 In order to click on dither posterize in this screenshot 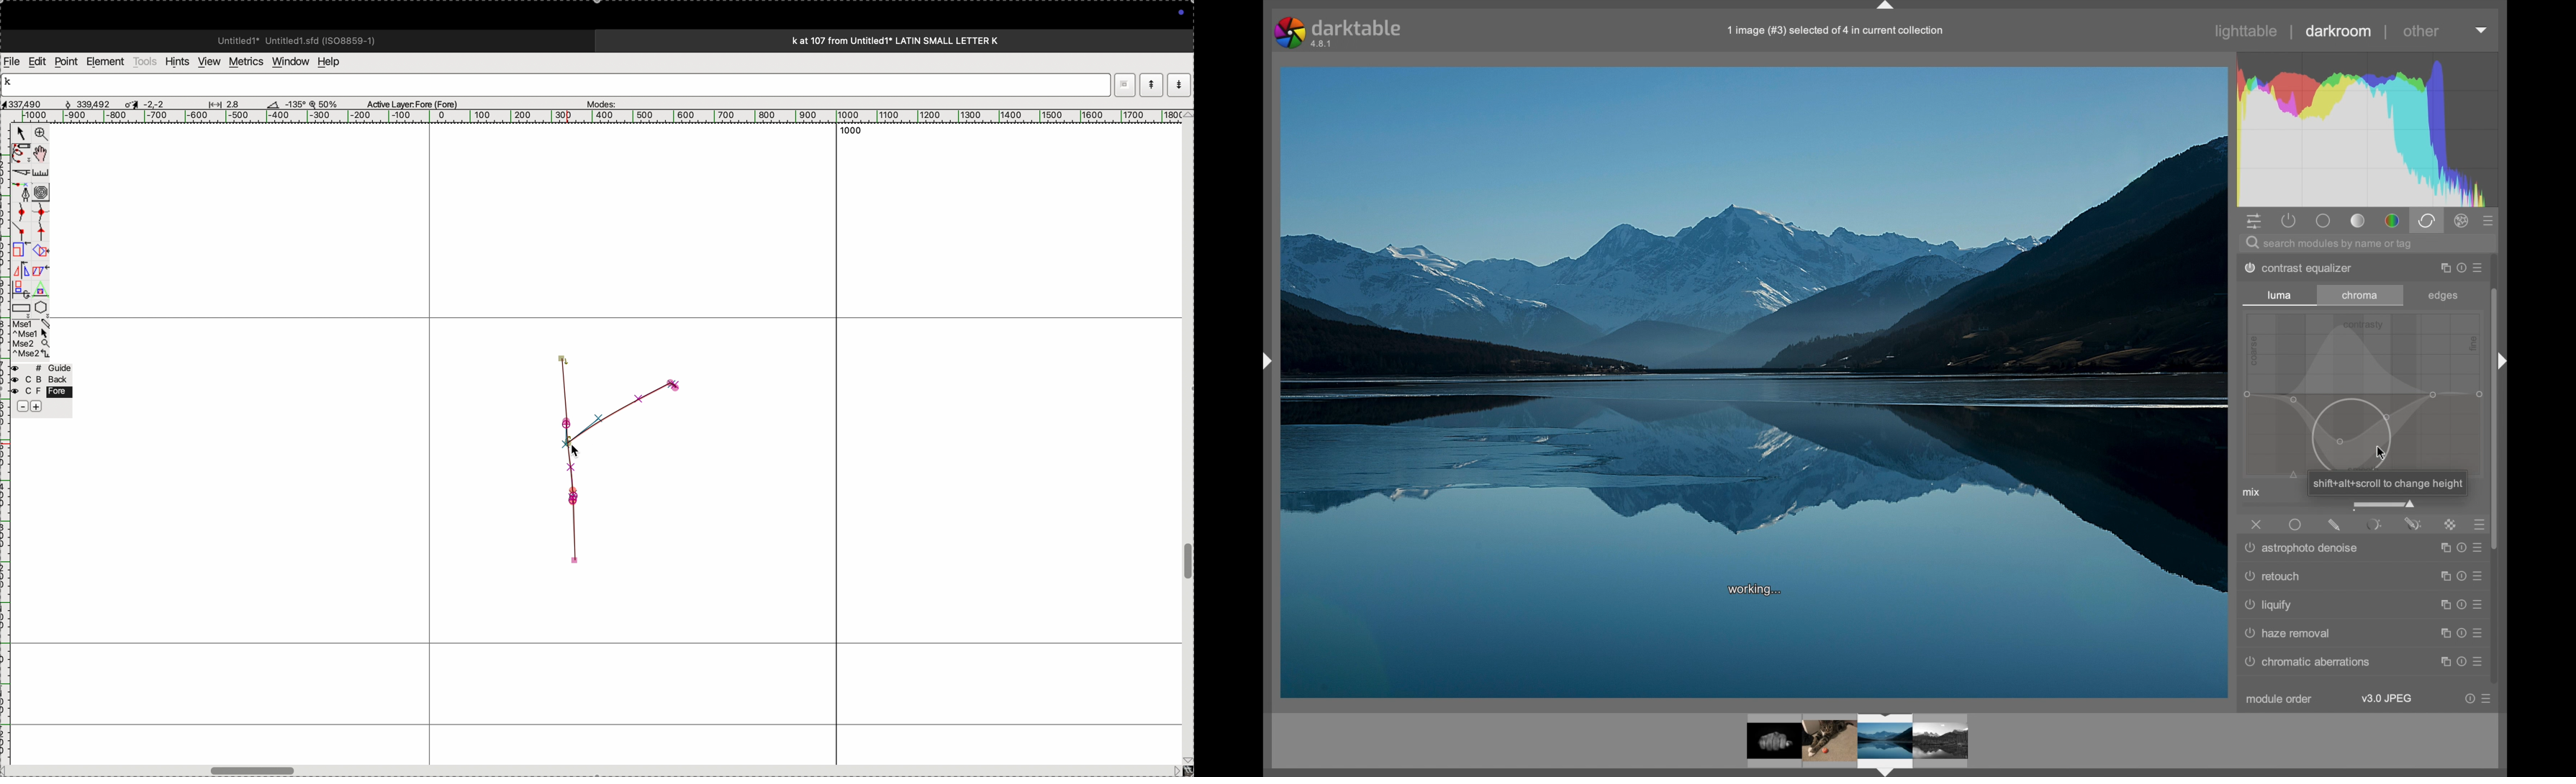, I will do `click(2299, 268)`.